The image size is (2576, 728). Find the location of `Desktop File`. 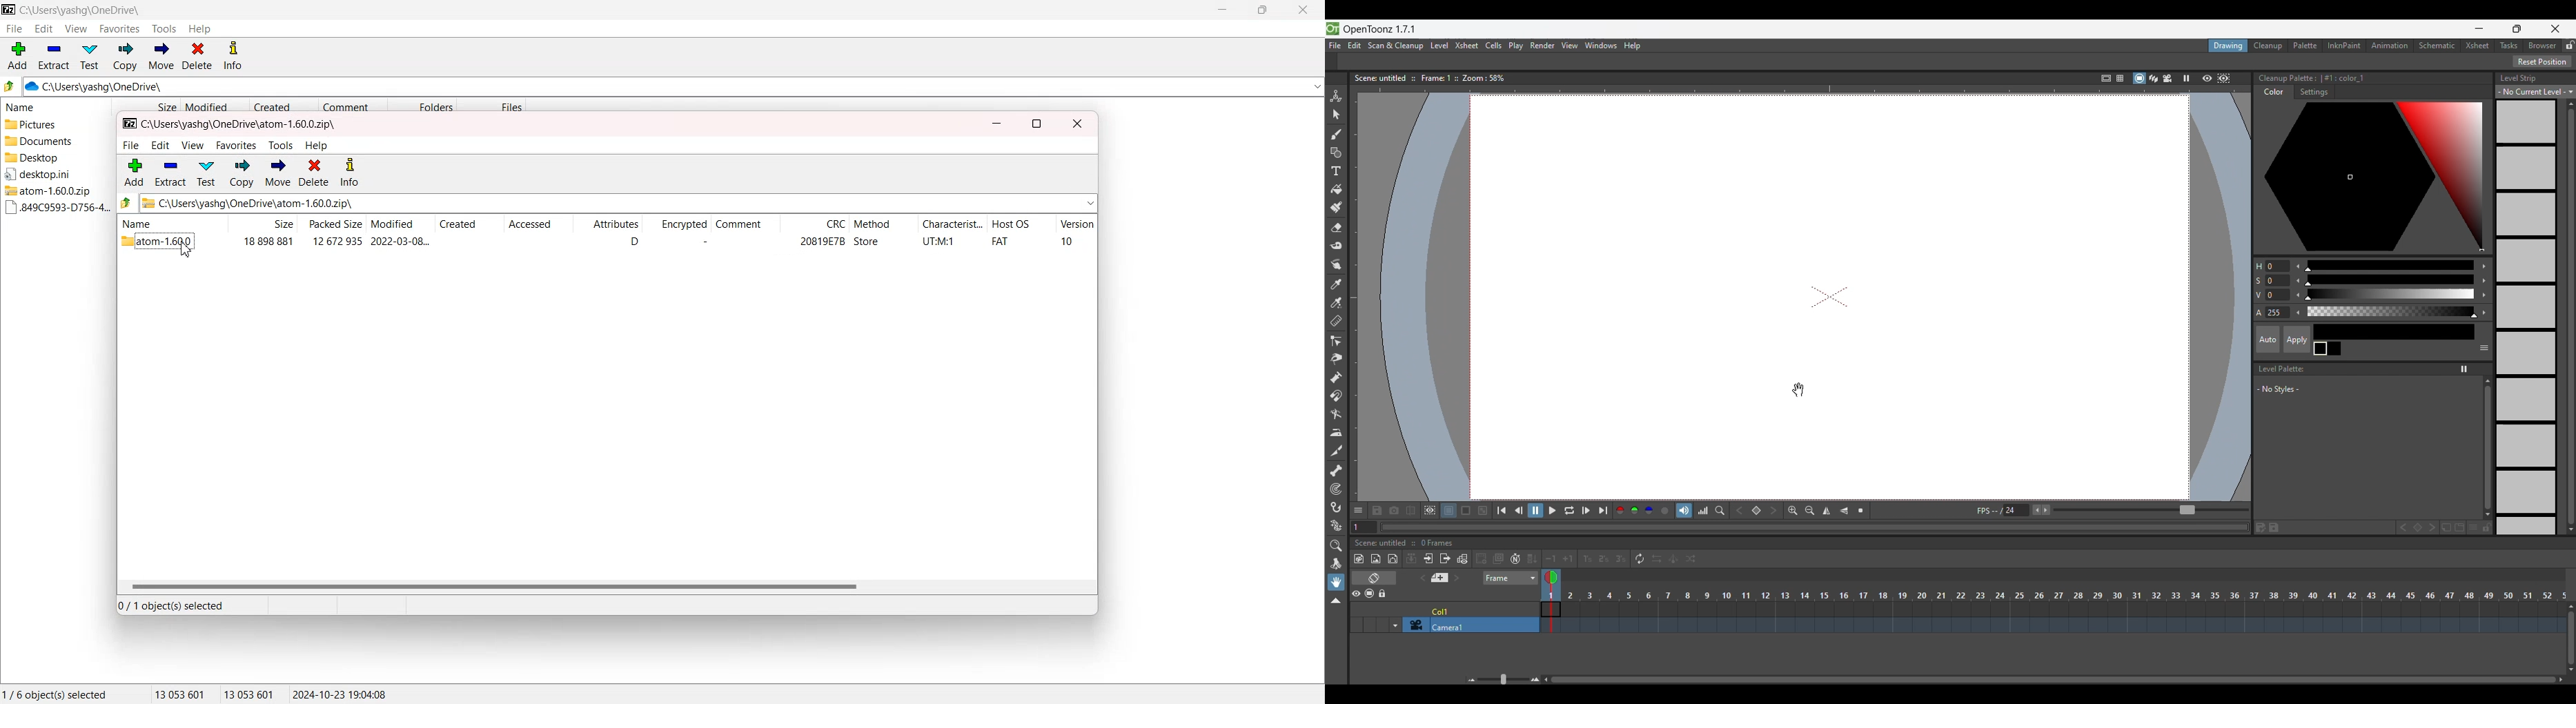

Desktop File is located at coordinates (51, 174).